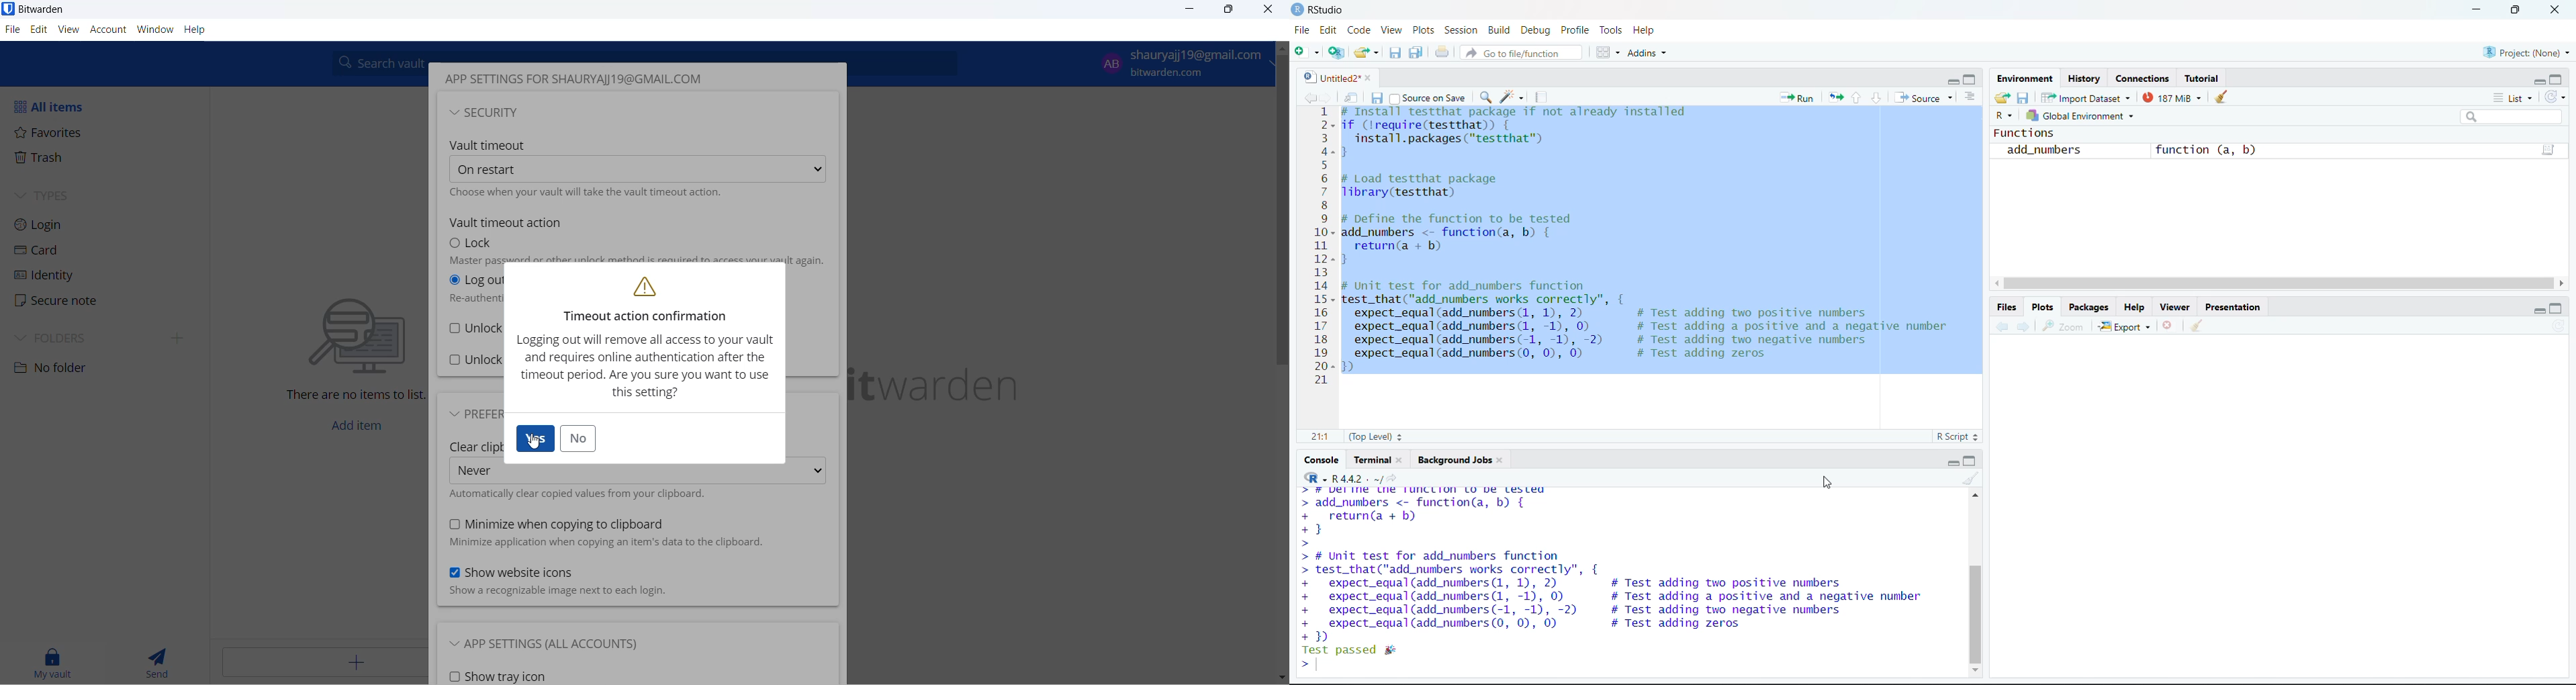 Image resolution: width=2576 pixels, height=700 pixels. I want to click on text, so click(606, 543).